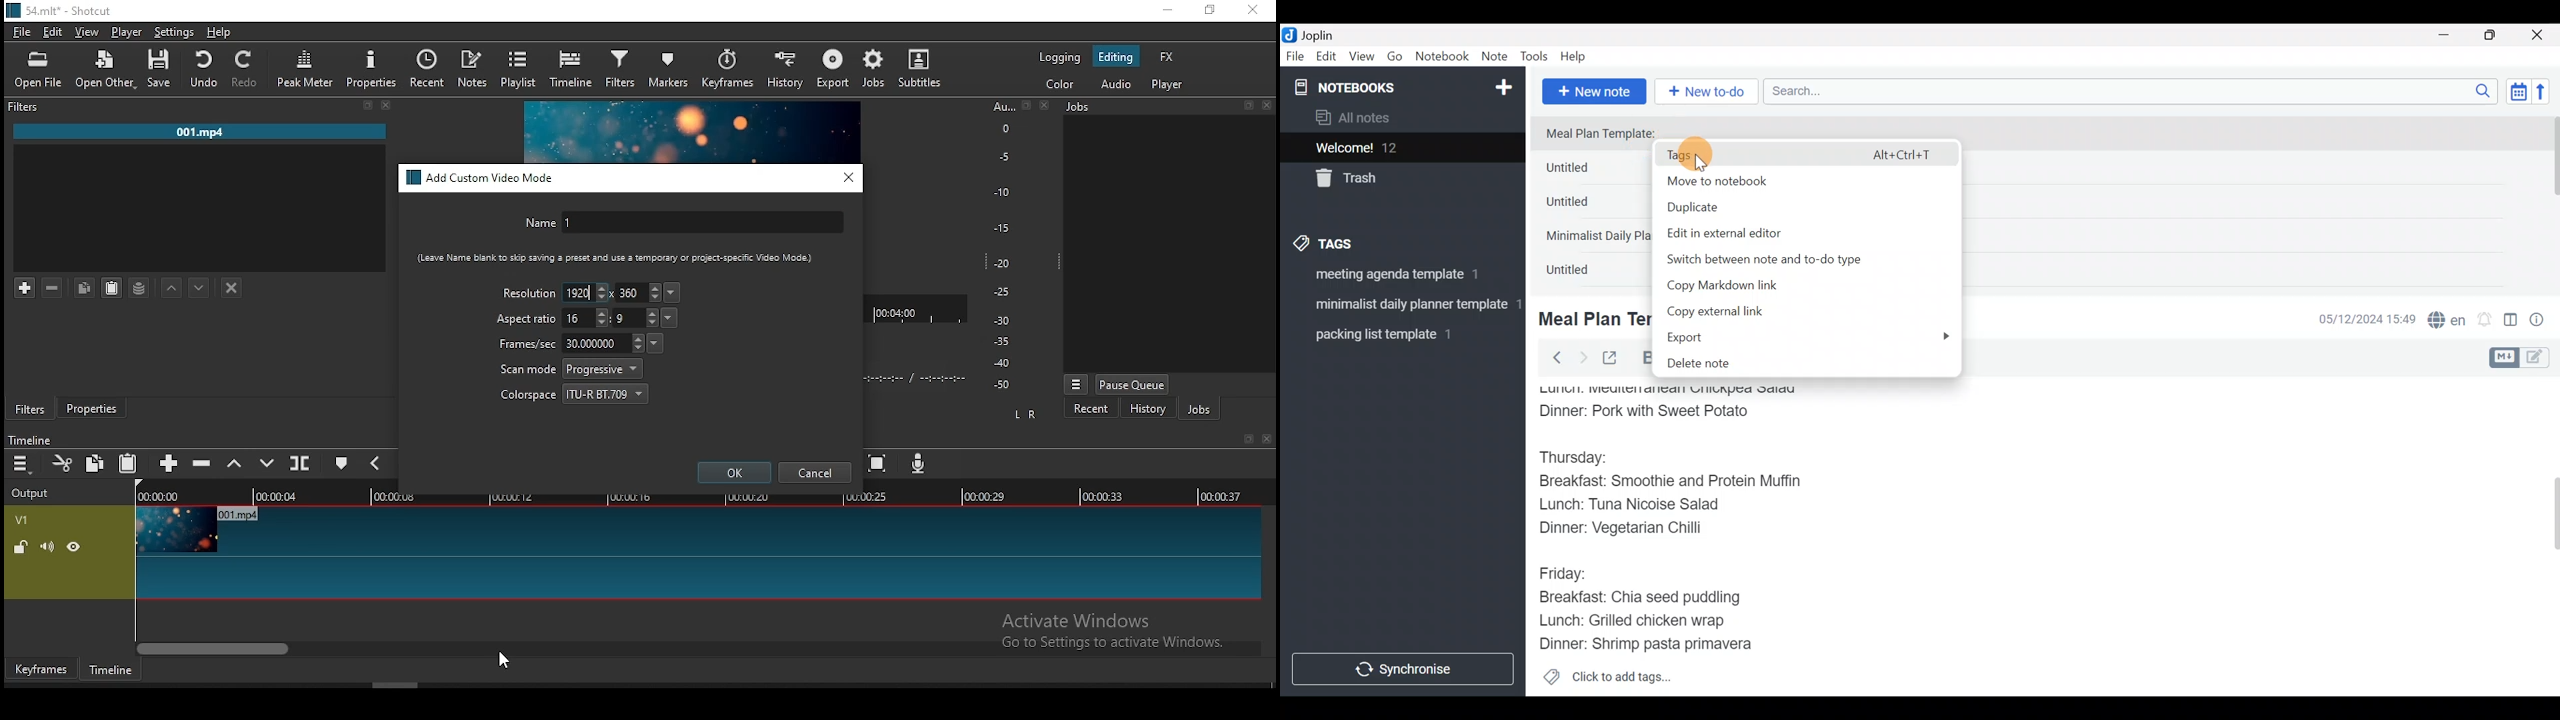  Describe the element at coordinates (482, 178) in the screenshot. I see `add custom video mode ` at that location.